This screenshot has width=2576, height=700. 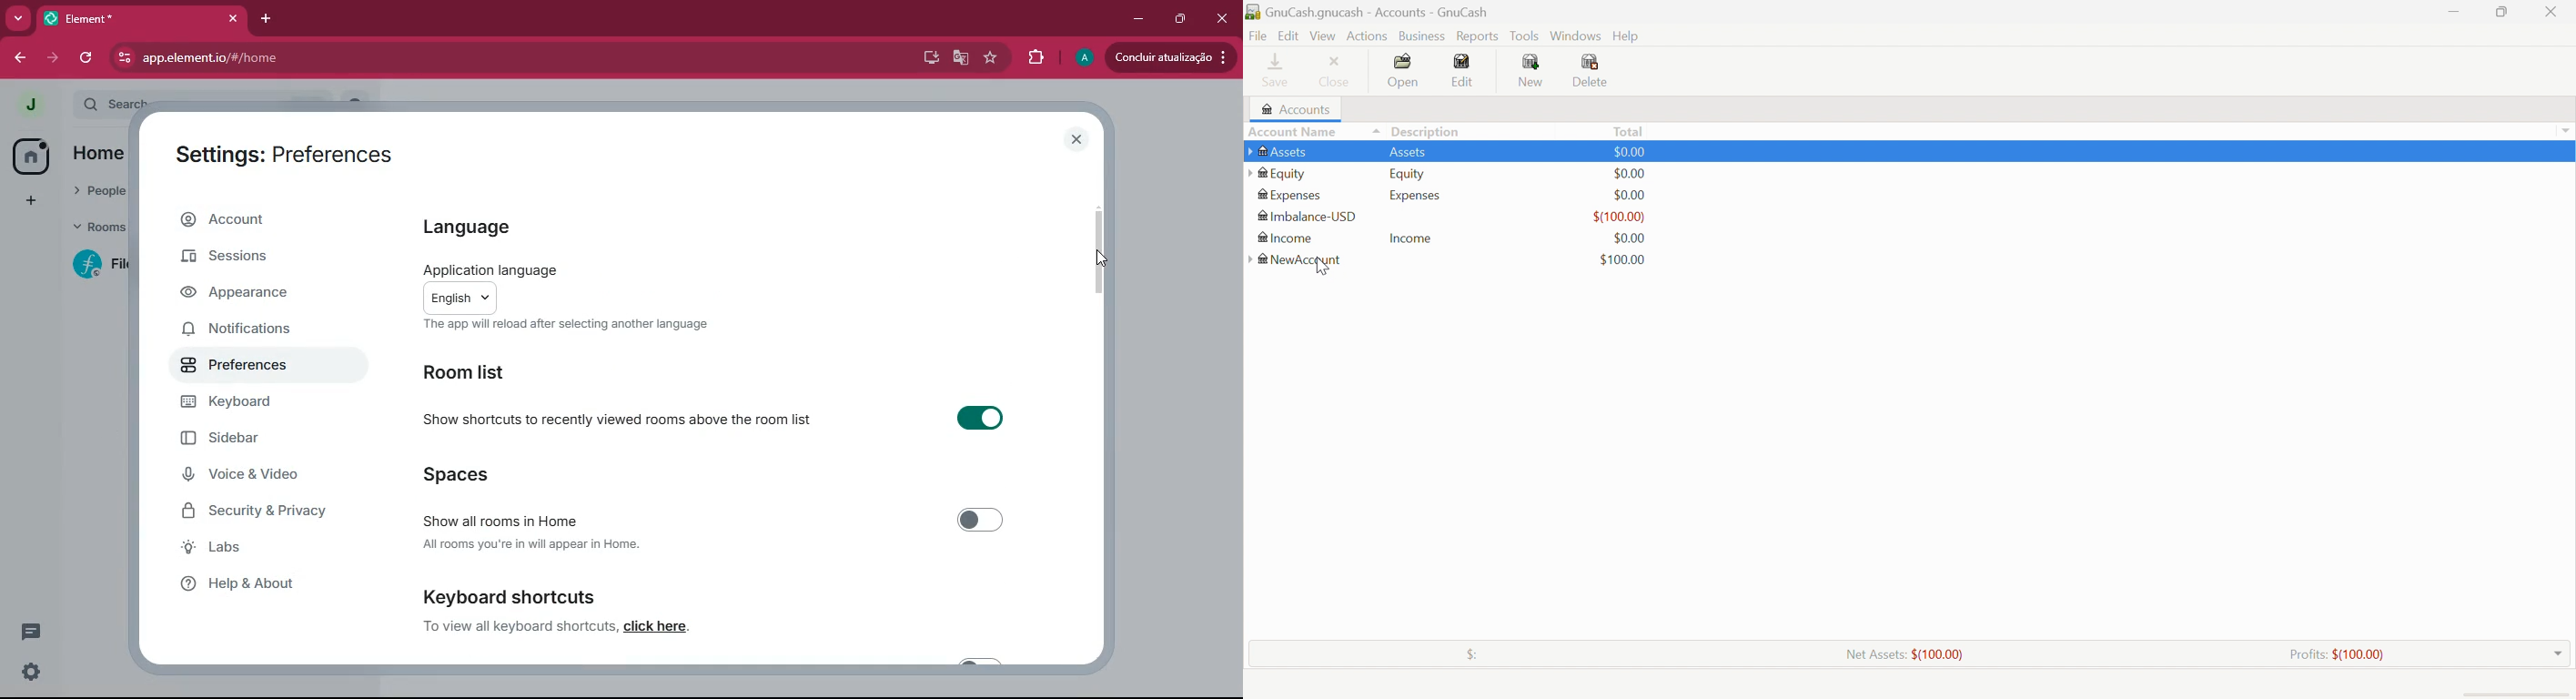 What do you see at coordinates (461, 298) in the screenshot?
I see `english` at bounding box center [461, 298].